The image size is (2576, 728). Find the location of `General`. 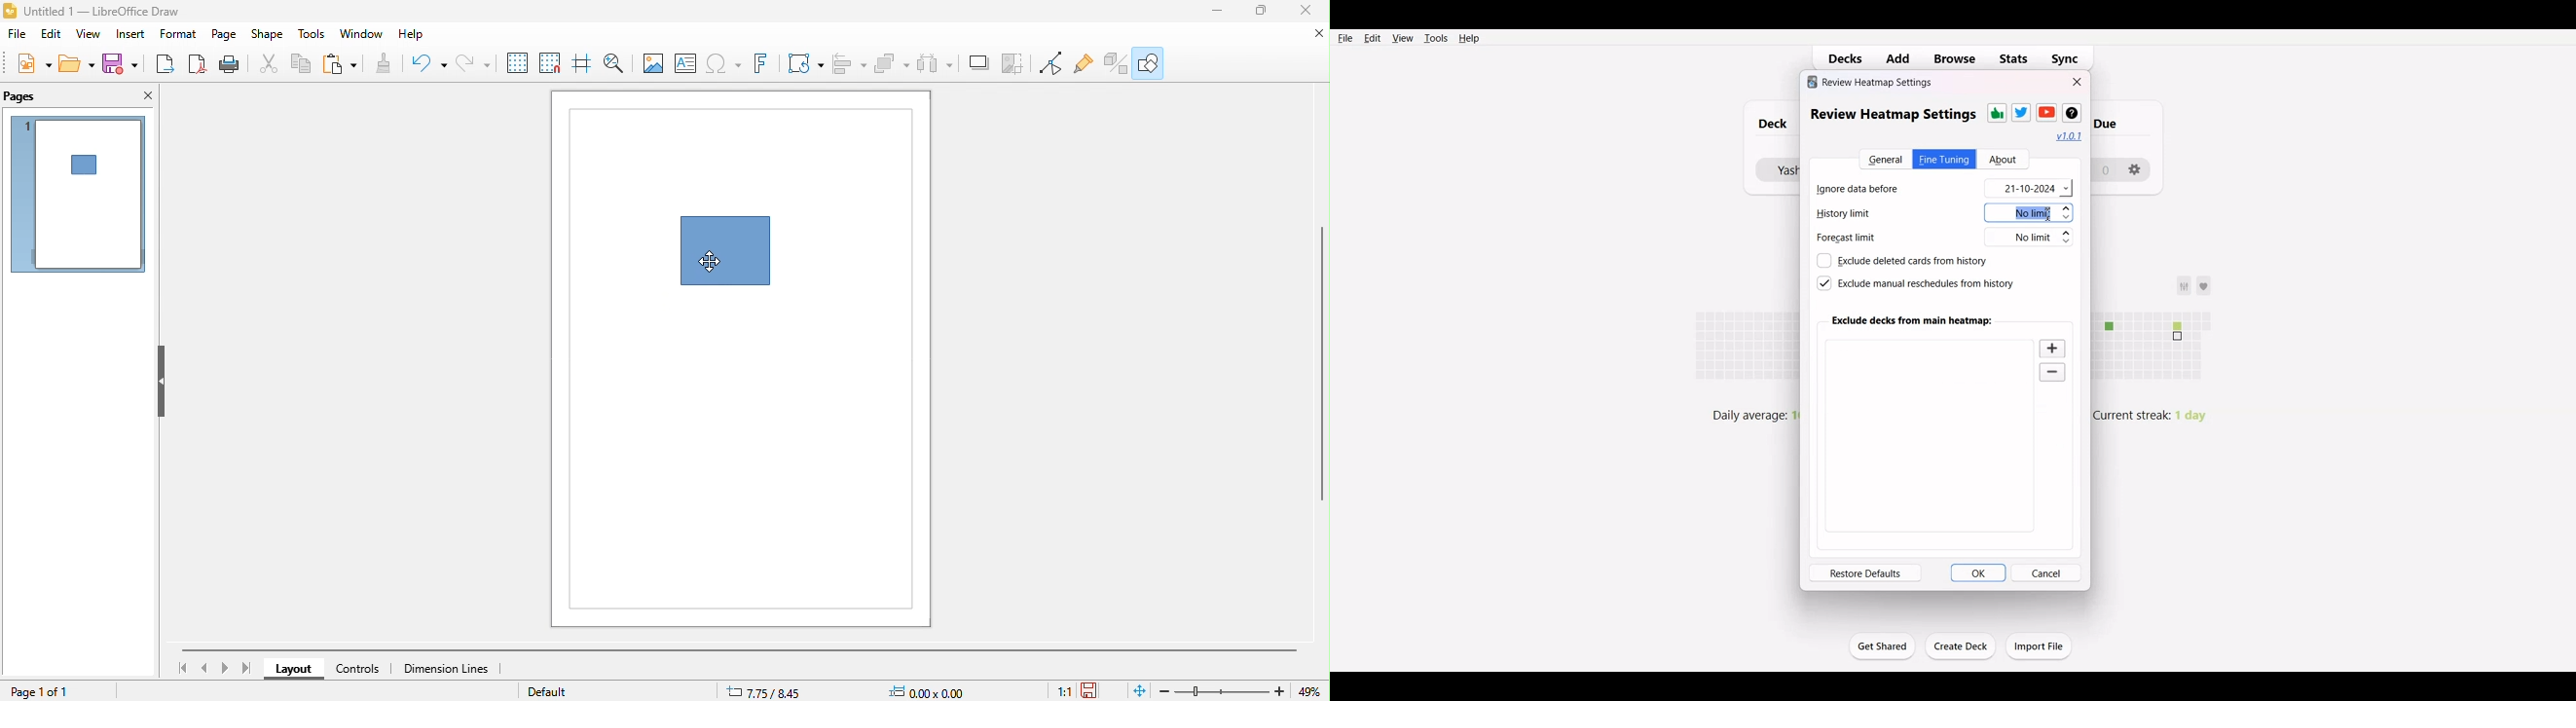

General is located at coordinates (1884, 159).